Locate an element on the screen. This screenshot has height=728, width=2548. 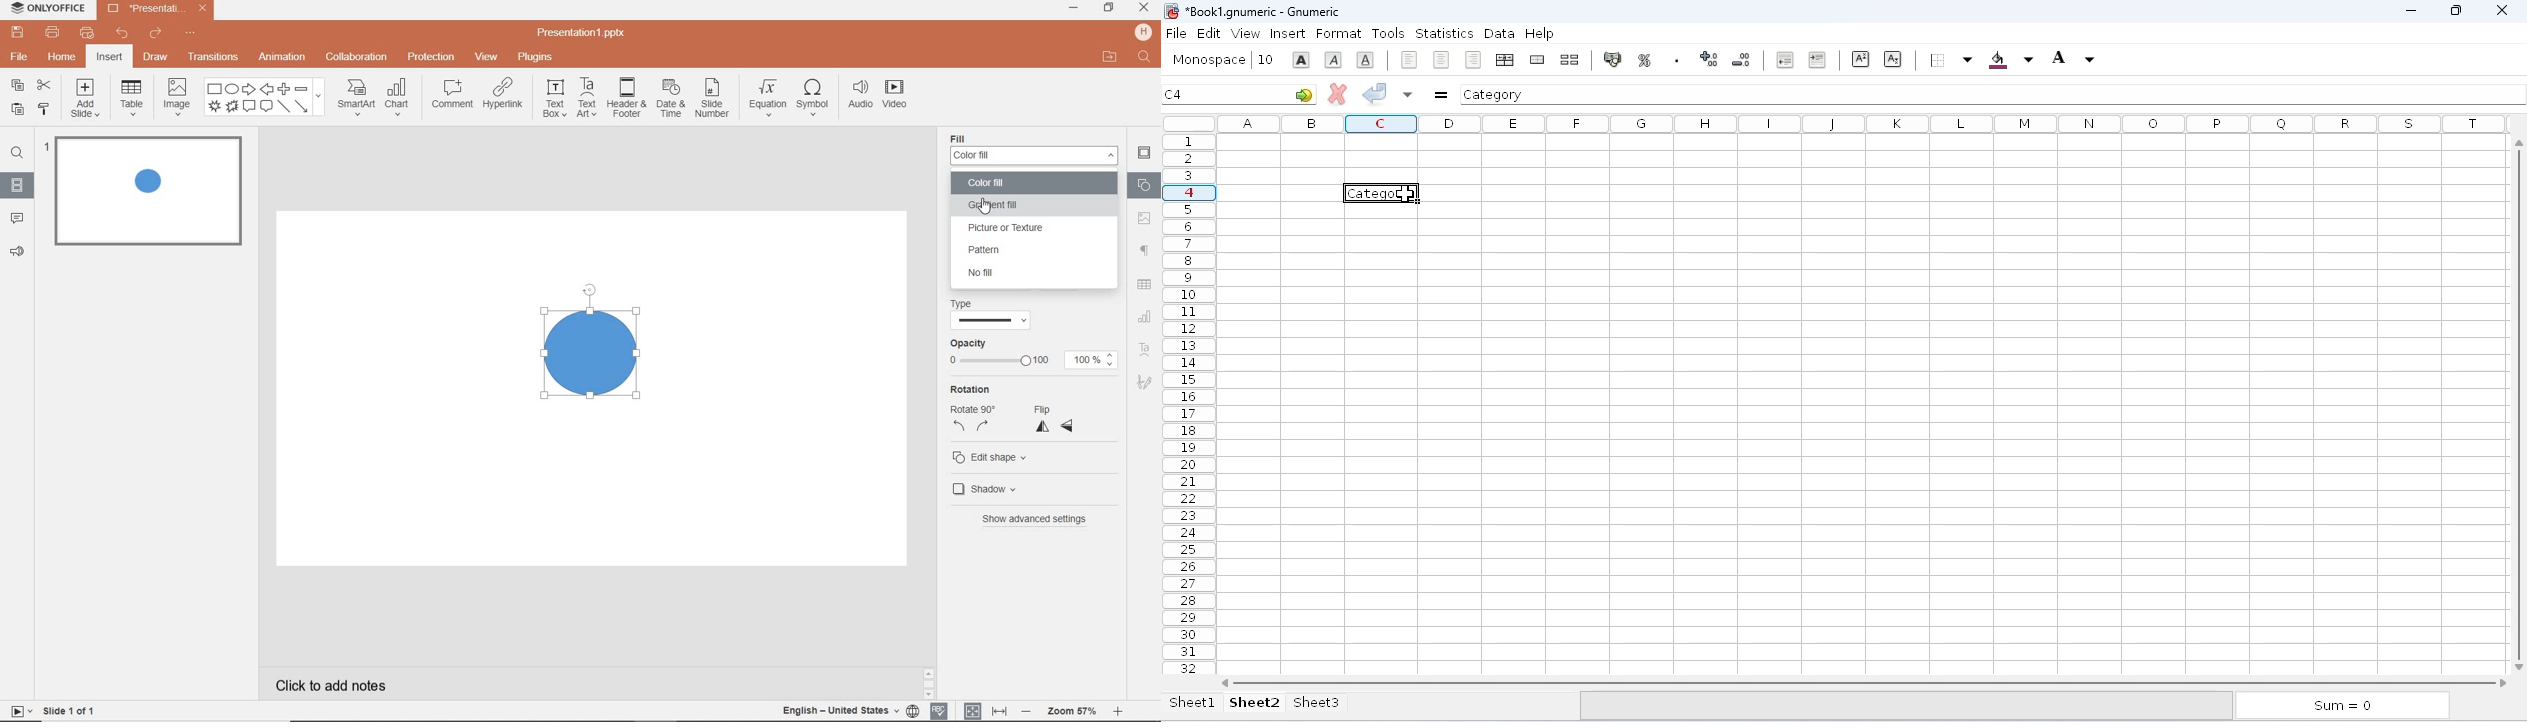
foreground is located at coordinates (2073, 58).